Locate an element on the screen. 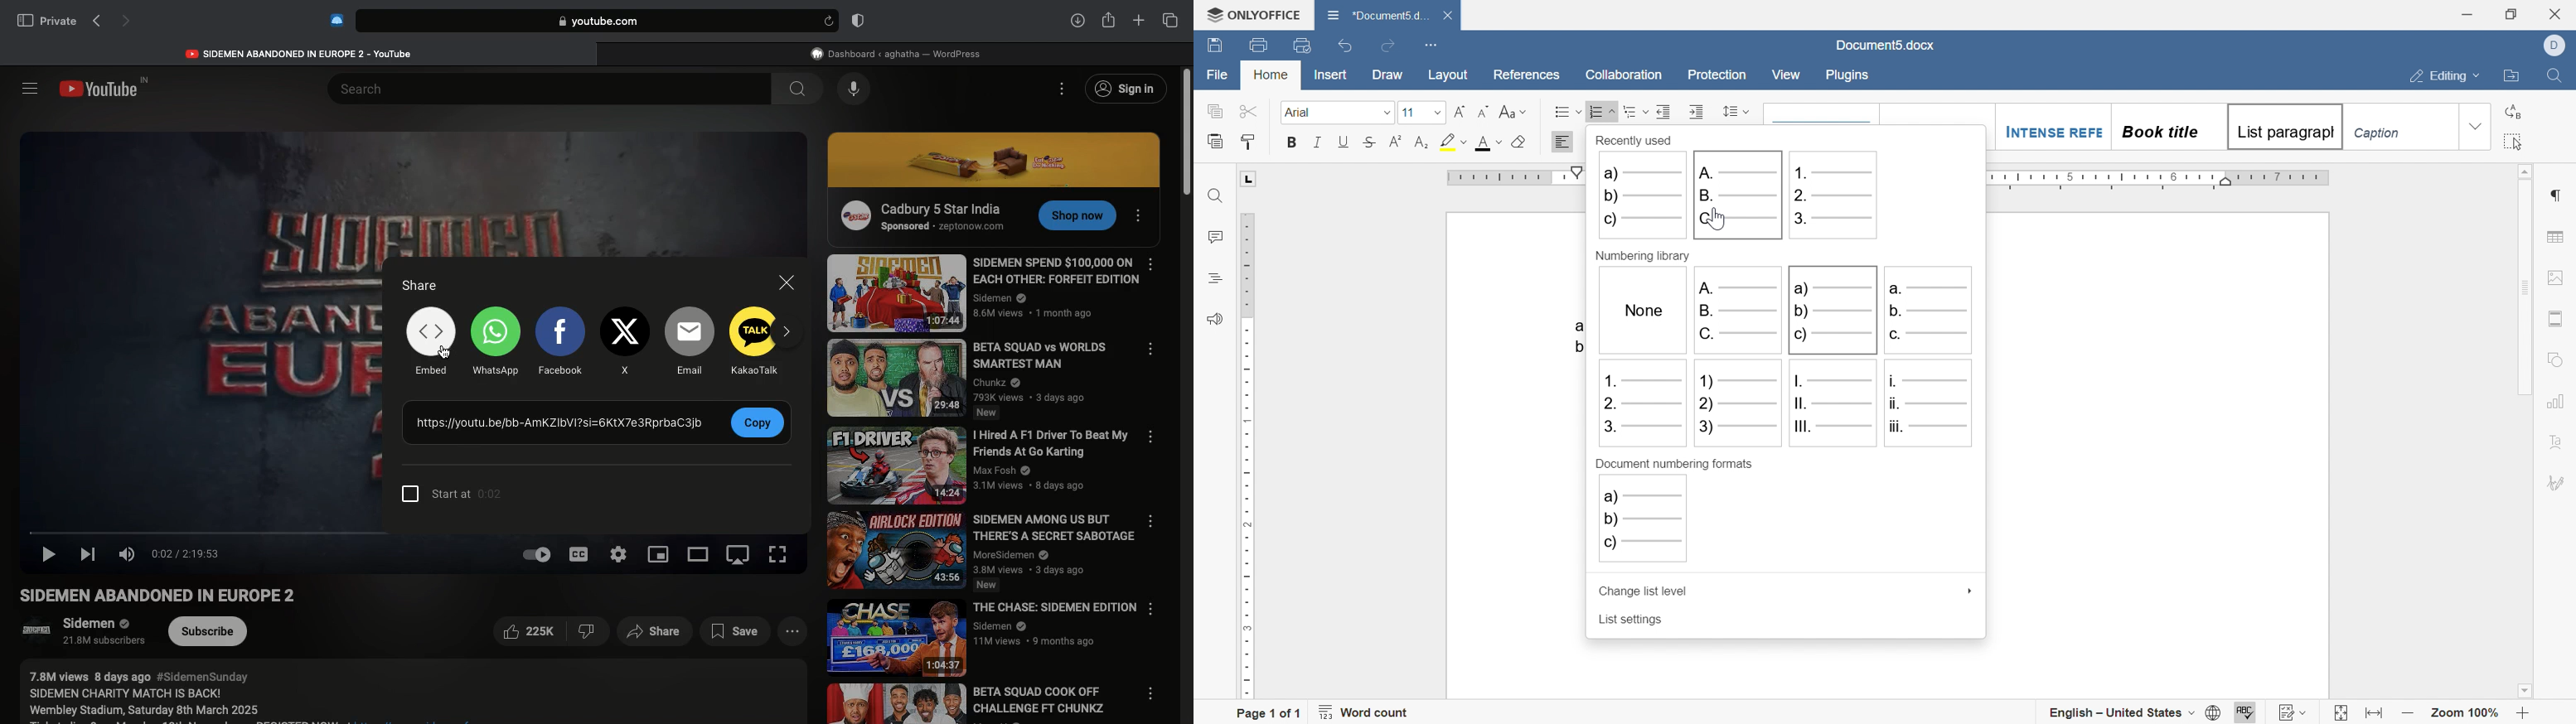 Image resolution: width=2576 pixels, height=728 pixels. replace is located at coordinates (2516, 111).